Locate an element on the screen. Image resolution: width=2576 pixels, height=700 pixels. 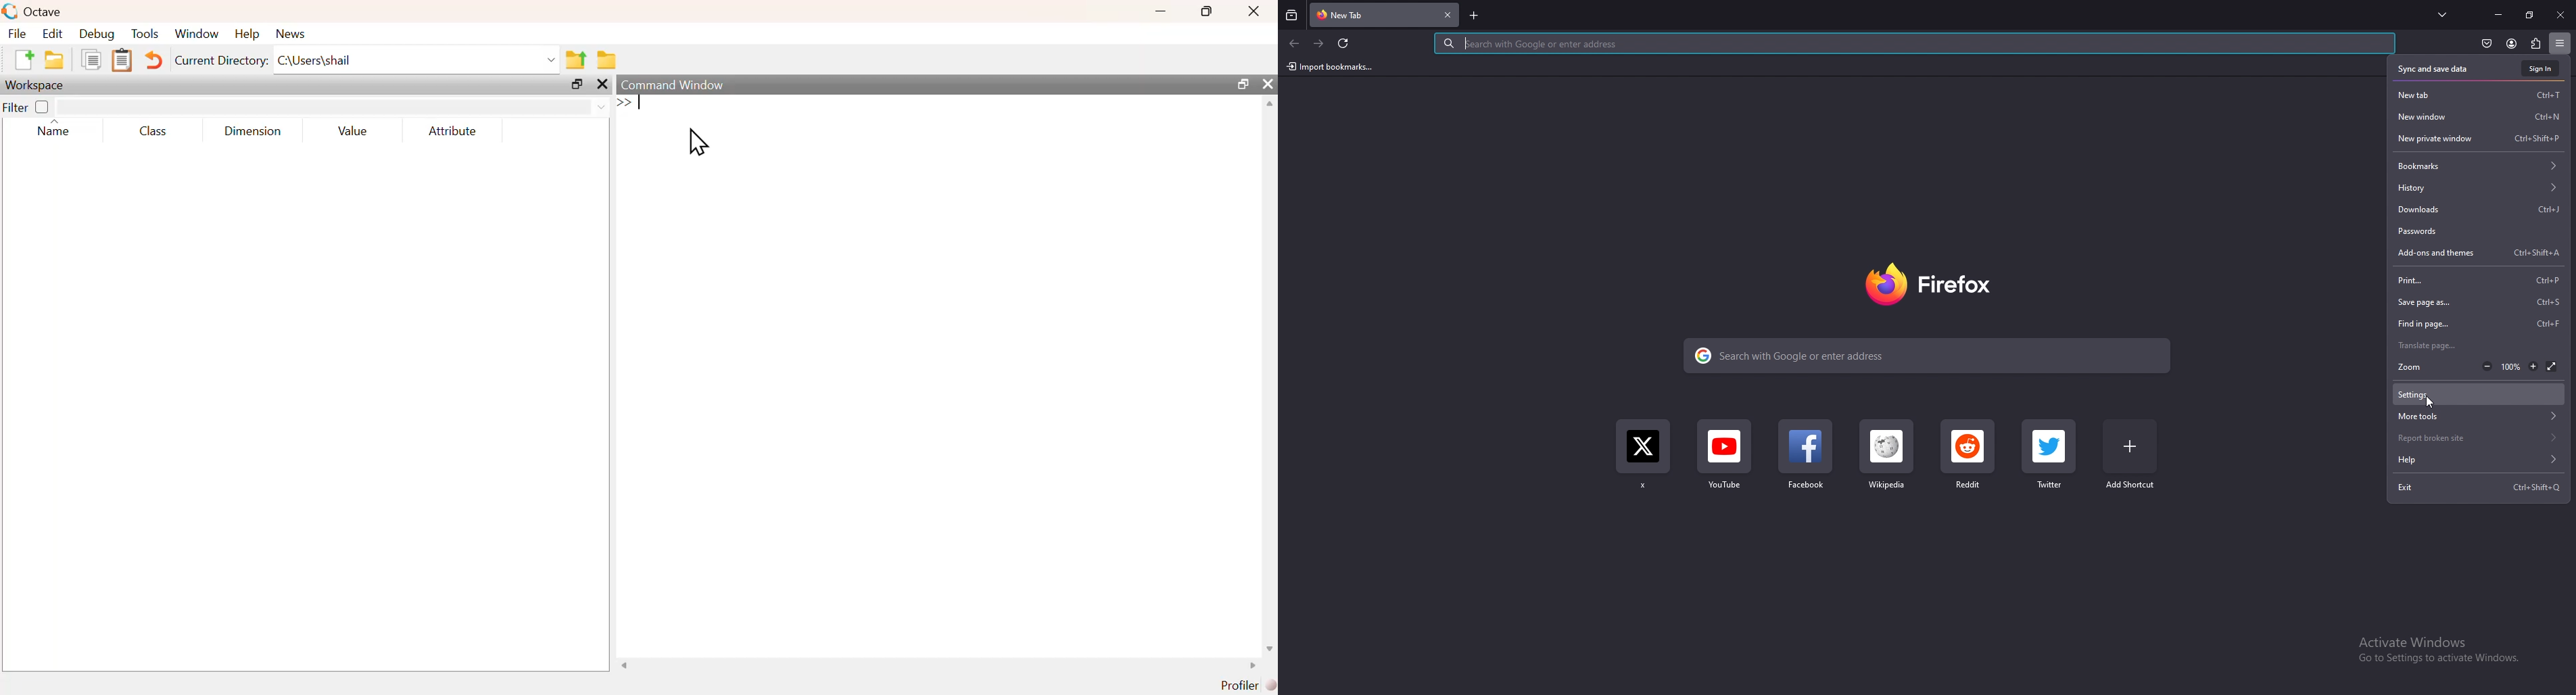
youtube is located at coordinates (1726, 460).